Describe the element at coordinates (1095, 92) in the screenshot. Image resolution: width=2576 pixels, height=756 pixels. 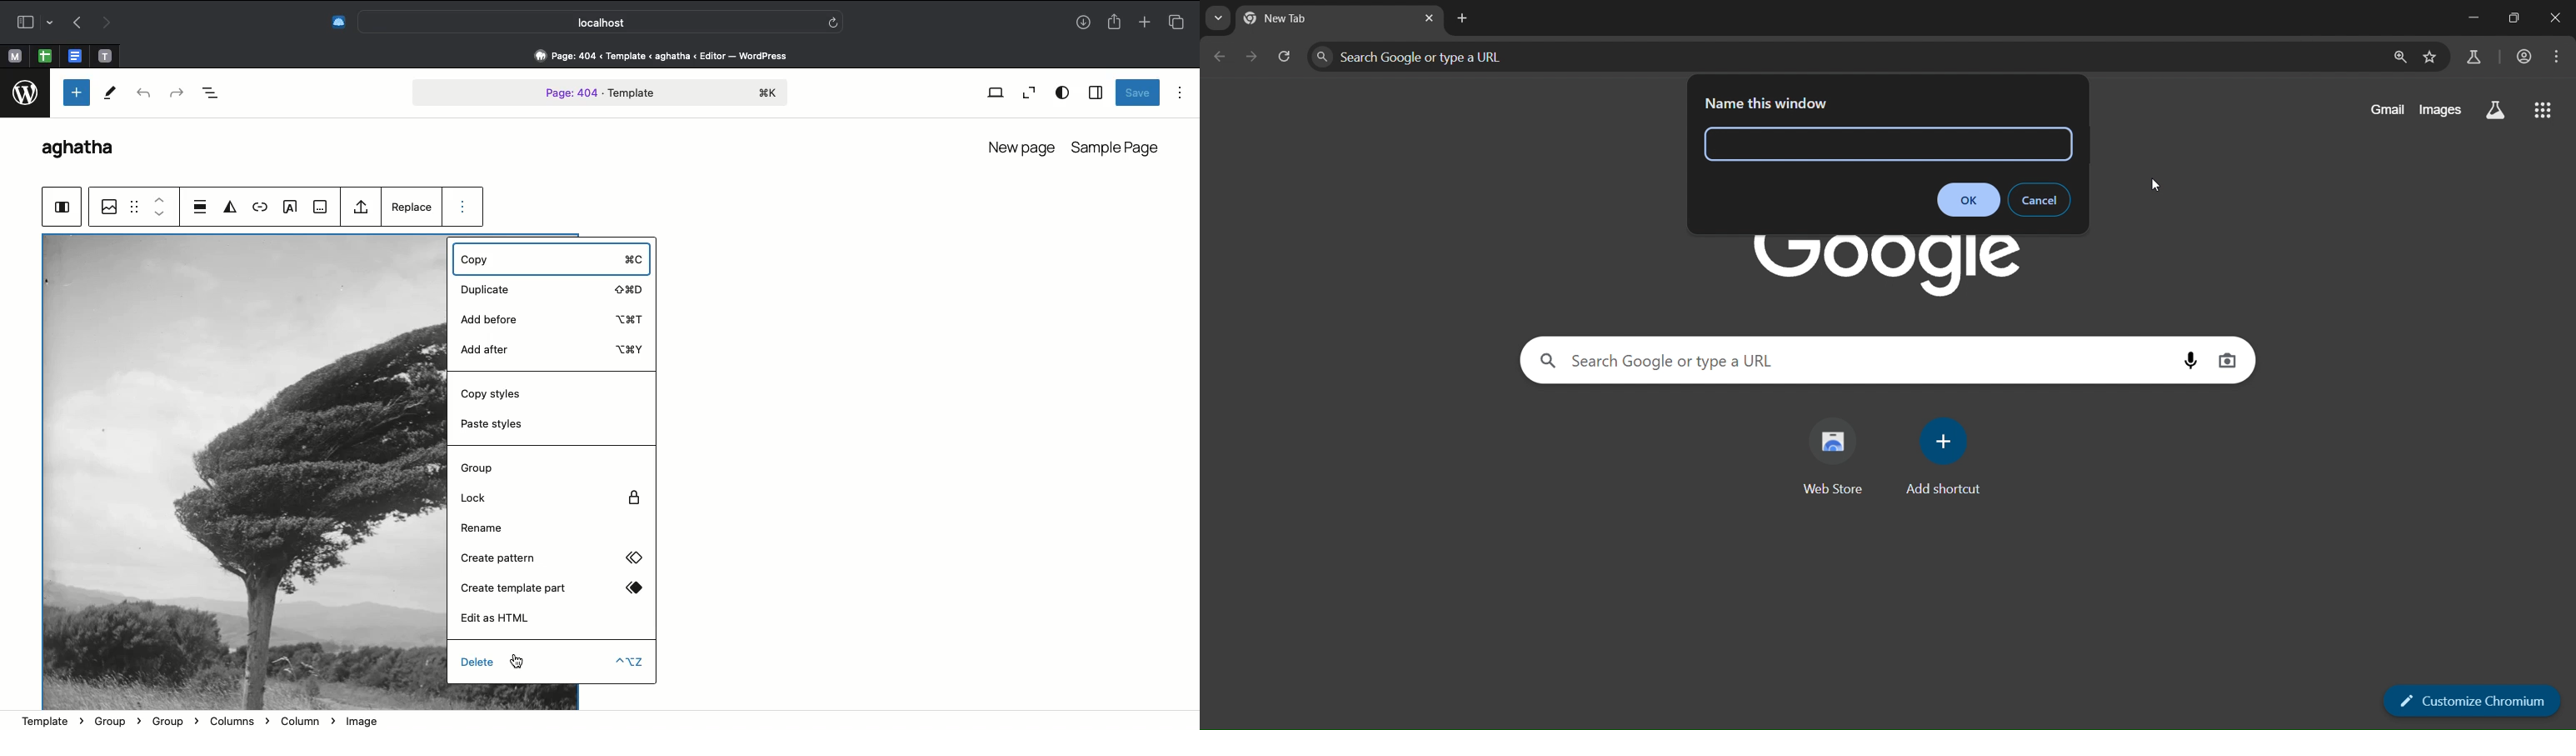
I see `Sidebar` at that location.